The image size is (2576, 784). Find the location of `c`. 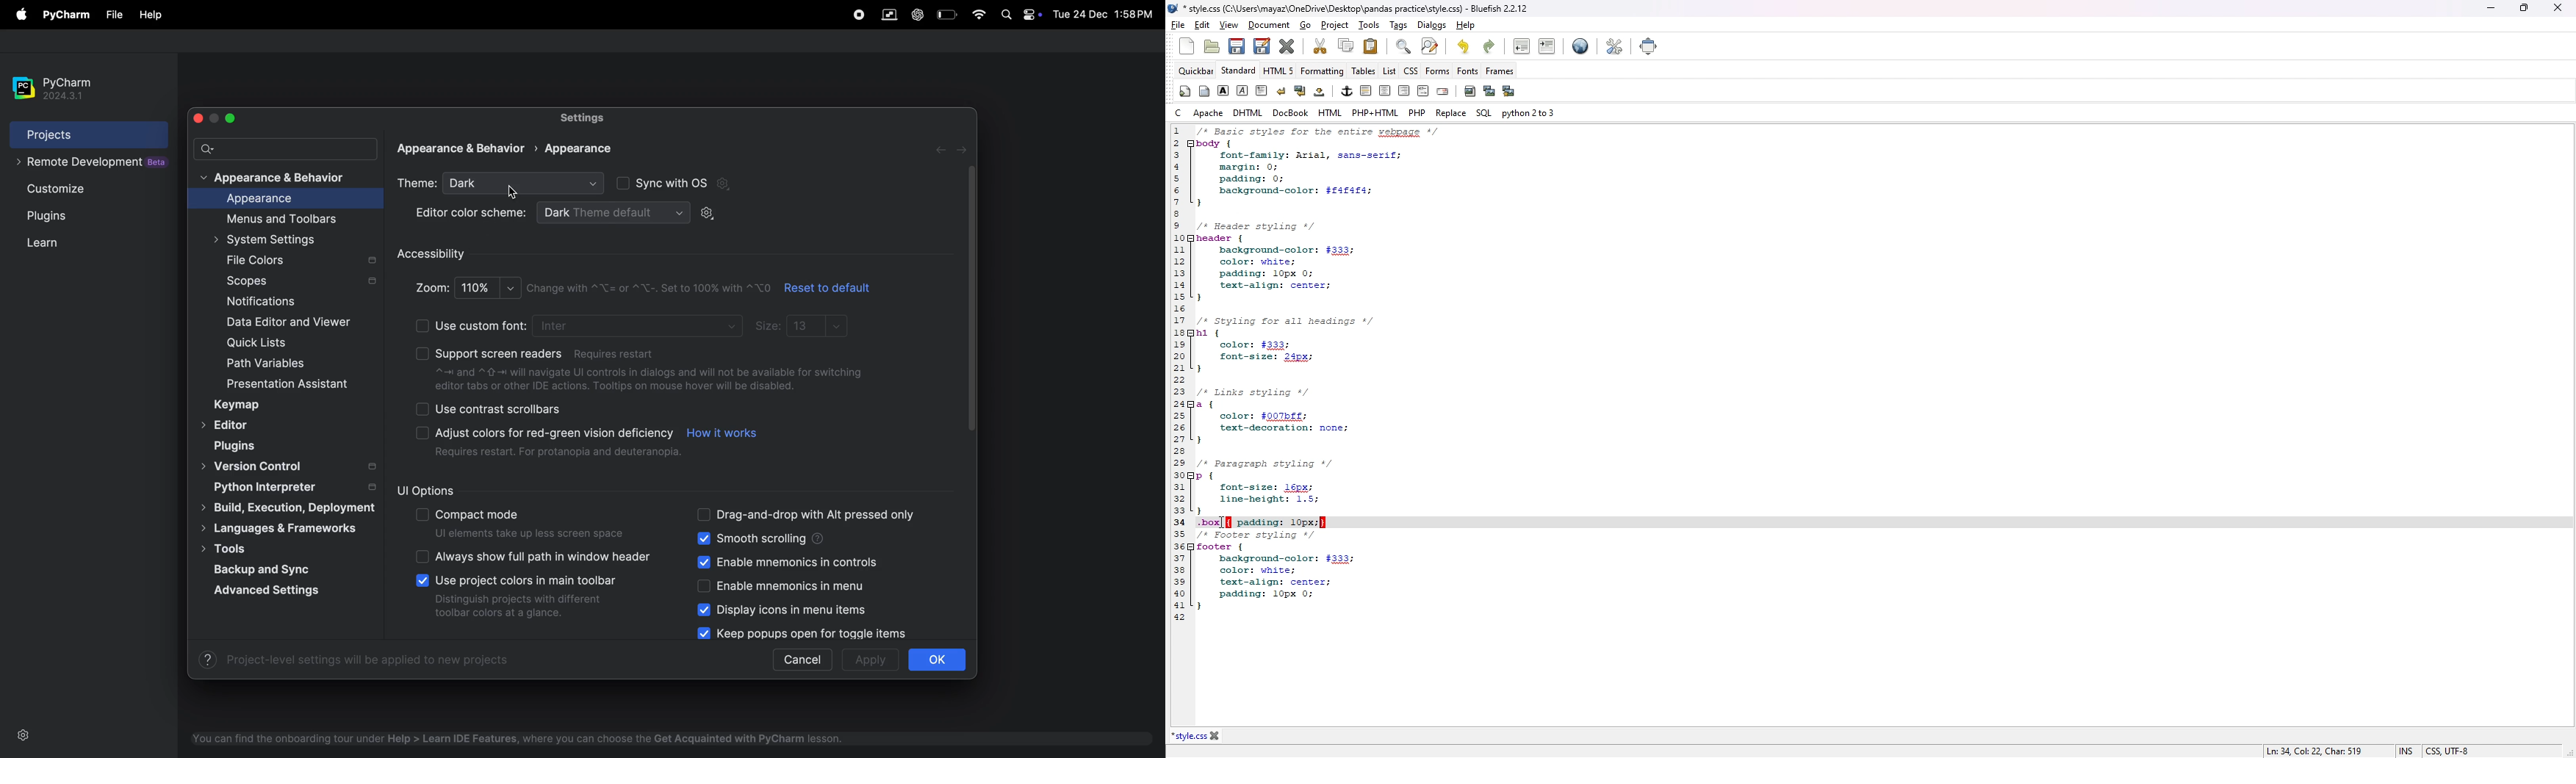

c is located at coordinates (1177, 114).